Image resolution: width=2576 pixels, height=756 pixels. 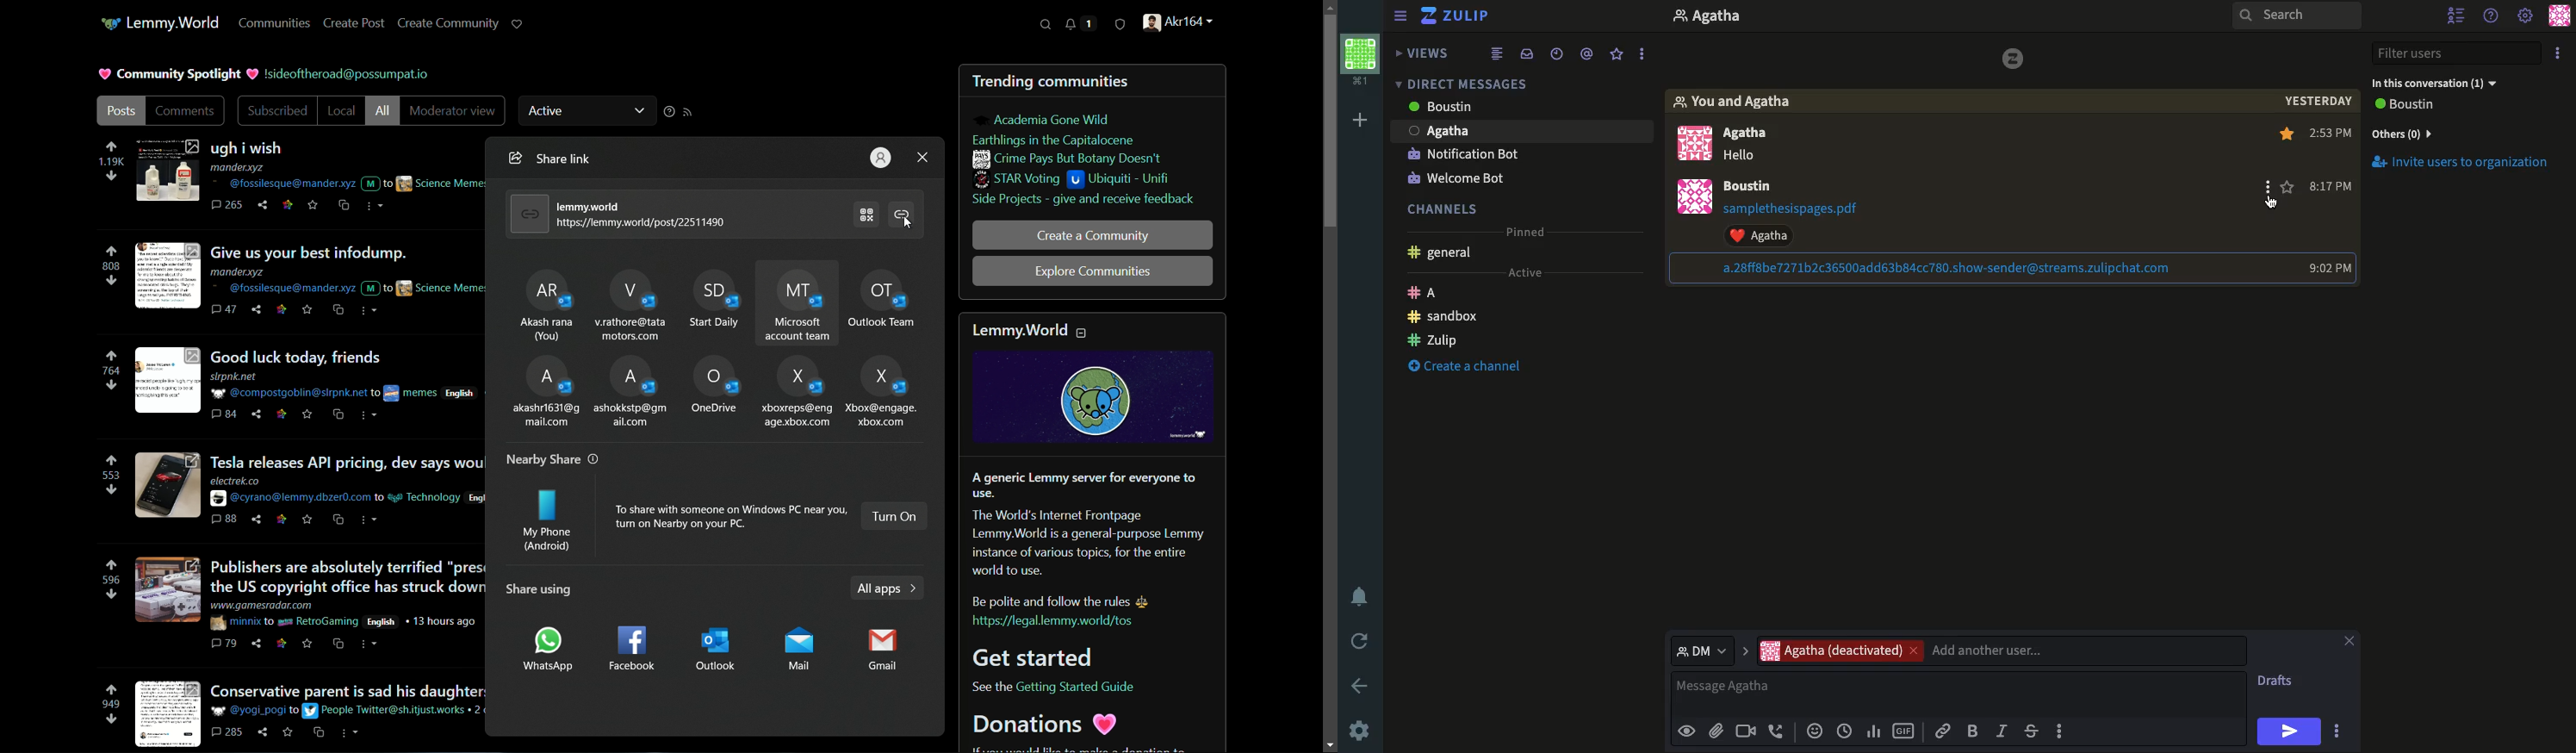 What do you see at coordinates (278, 112) in the screenshot?
I see `subscribed` at bounding box center [278, 112].